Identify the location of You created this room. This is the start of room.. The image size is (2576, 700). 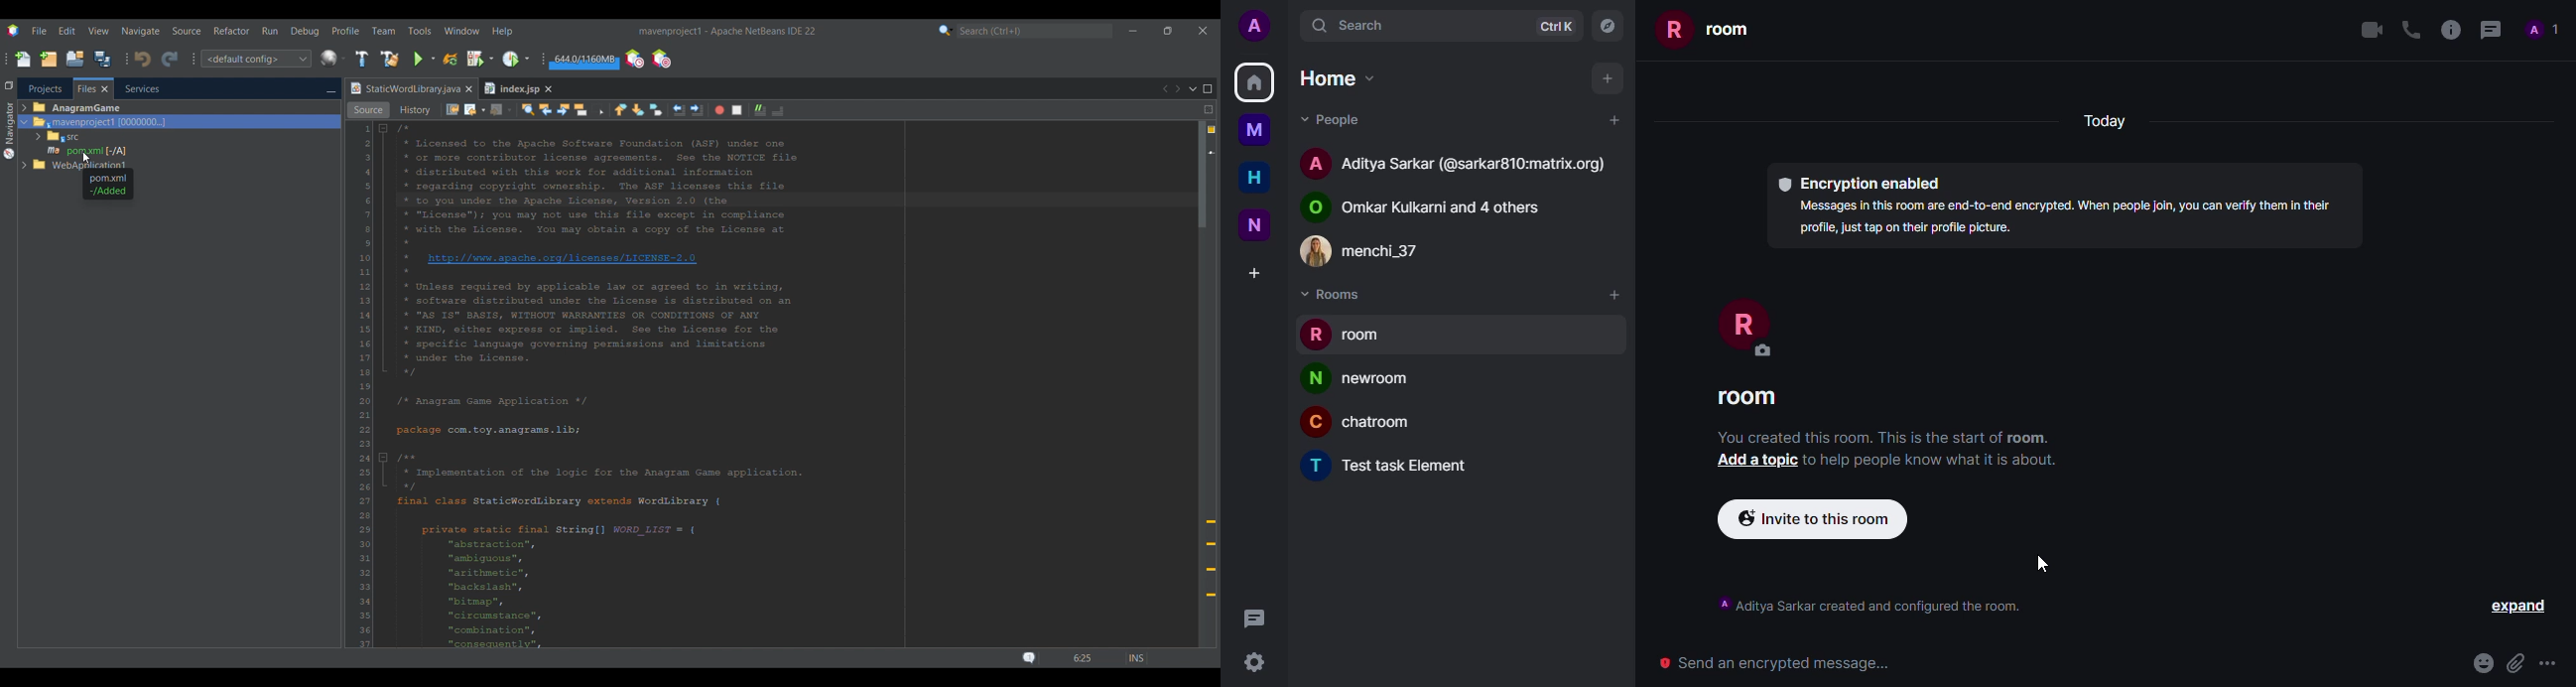
(1880, 436).